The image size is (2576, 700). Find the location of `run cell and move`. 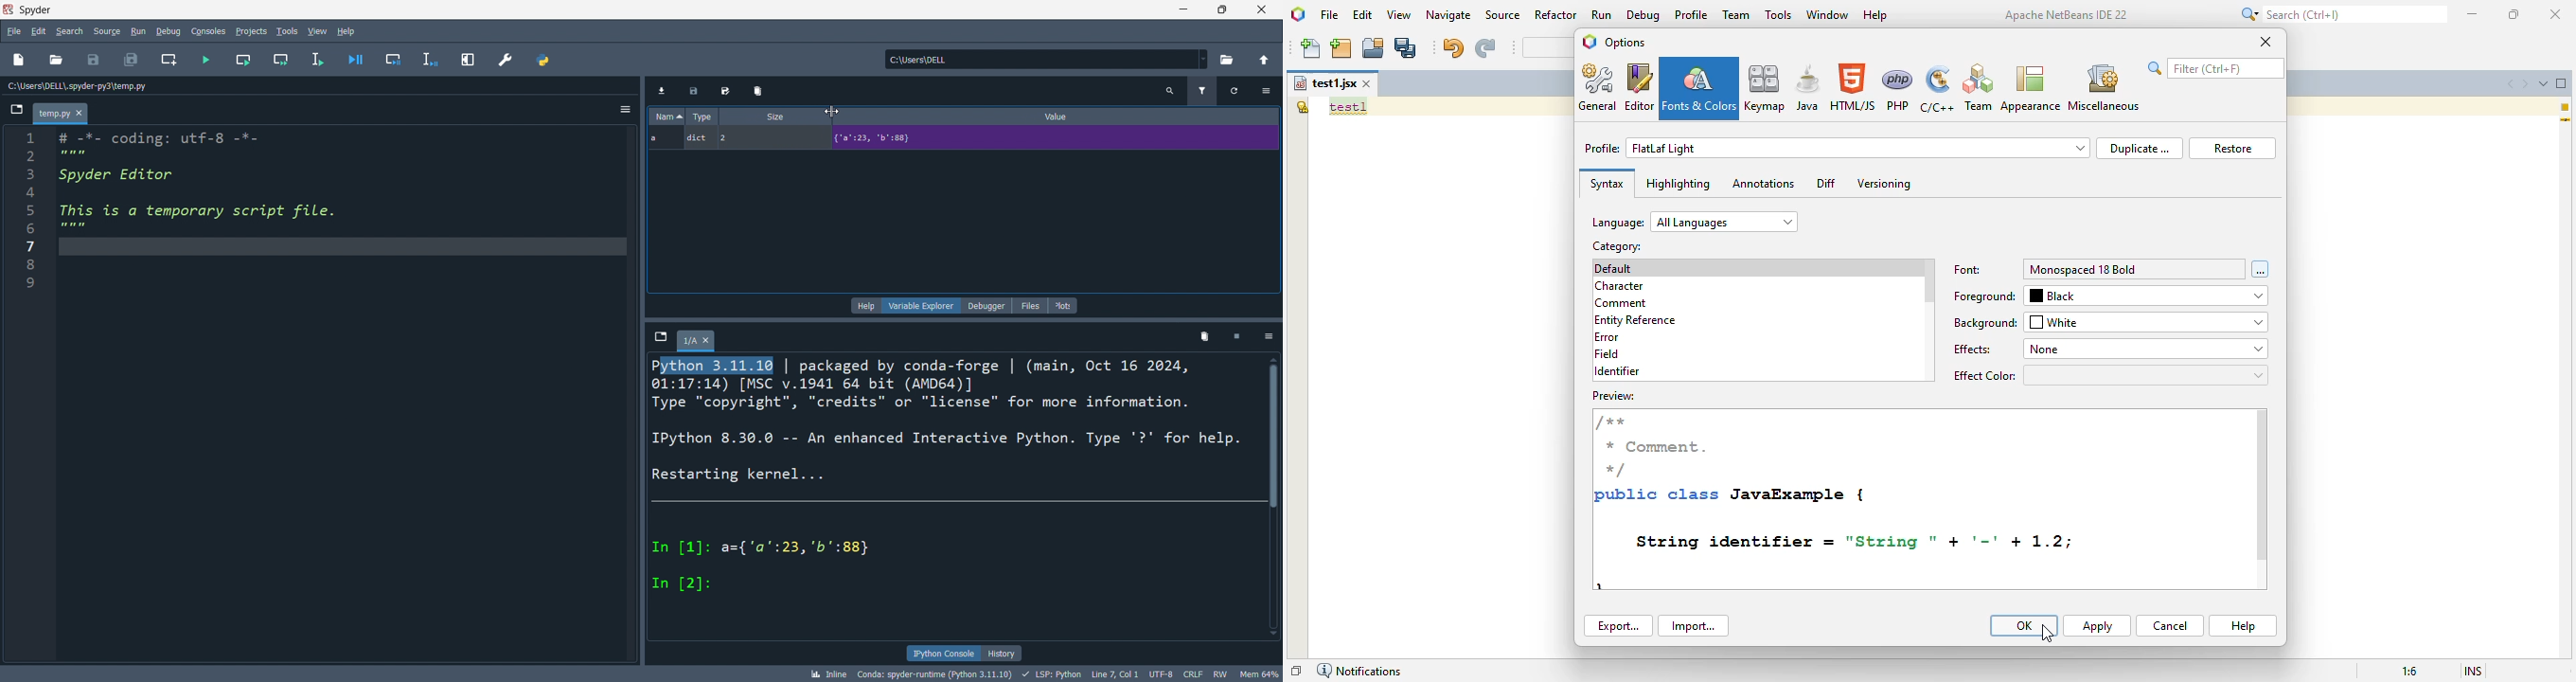

run cell and move is located at coordinates (282, 60).